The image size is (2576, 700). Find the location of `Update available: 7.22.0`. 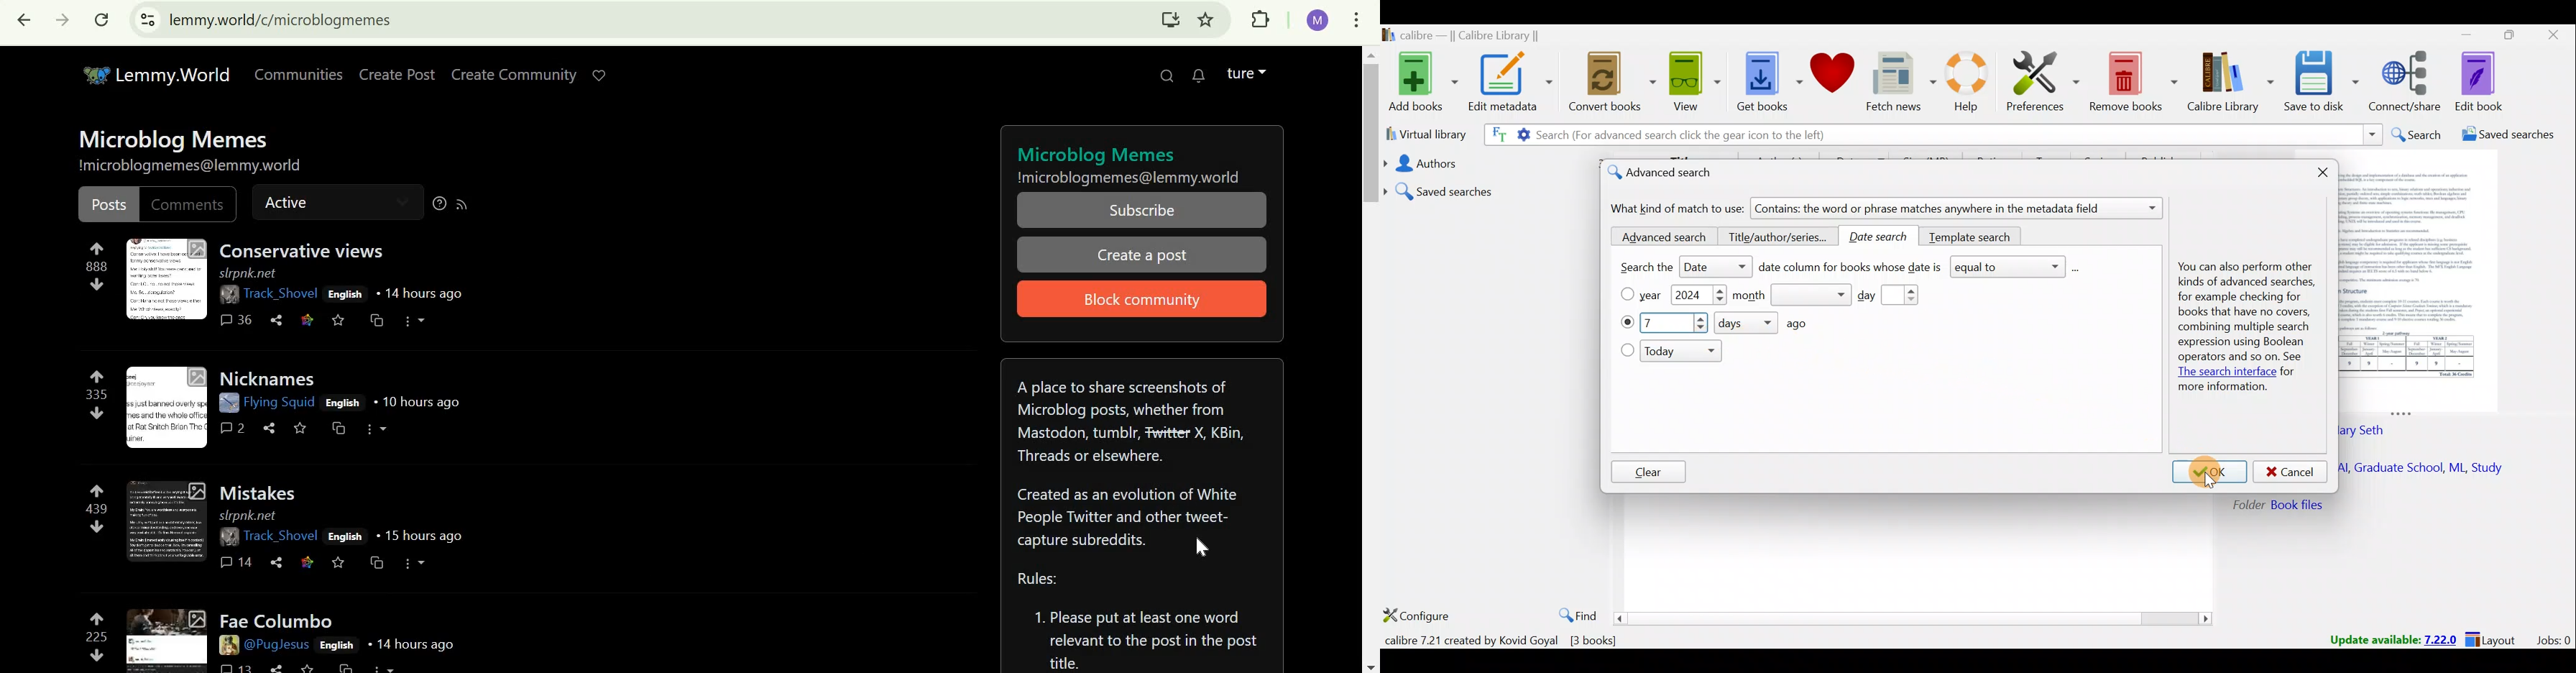

Update available: 7.22.0 is located at coordinates (2387, 638).